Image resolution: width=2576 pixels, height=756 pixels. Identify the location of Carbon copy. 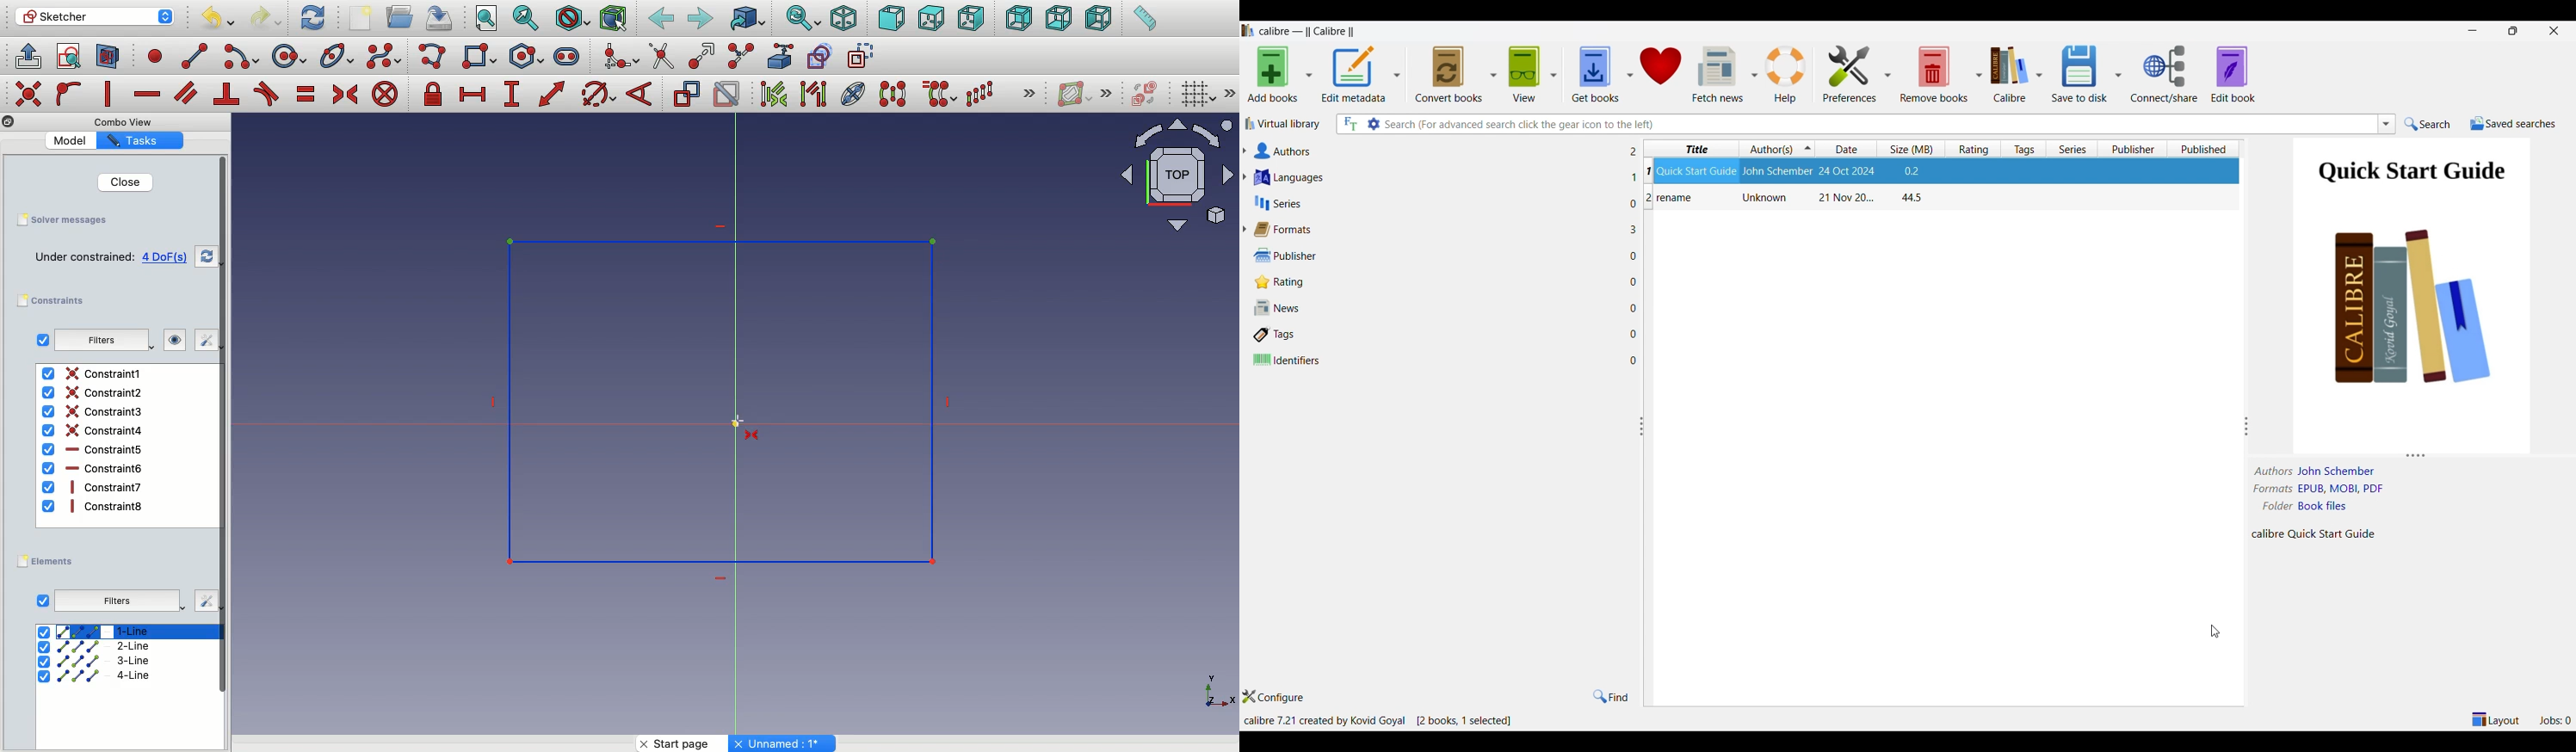
(819, 56).